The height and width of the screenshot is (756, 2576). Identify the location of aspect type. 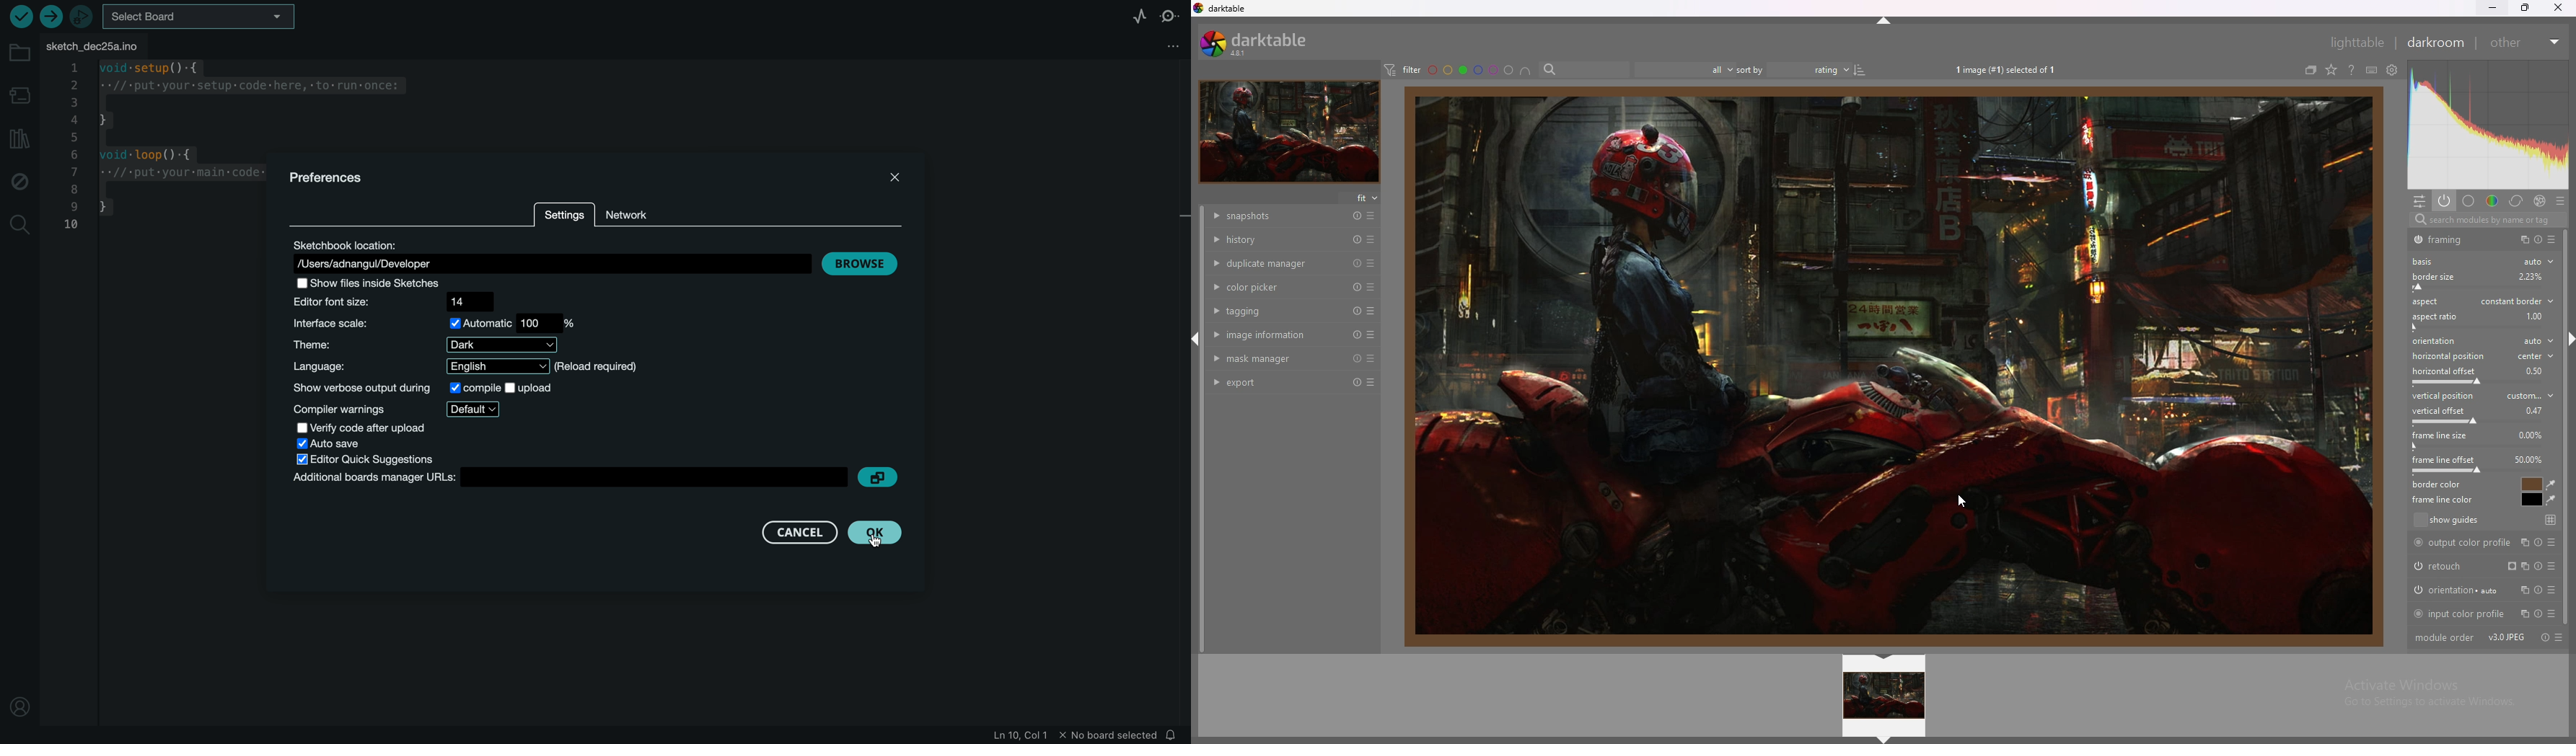
(2517, 300).